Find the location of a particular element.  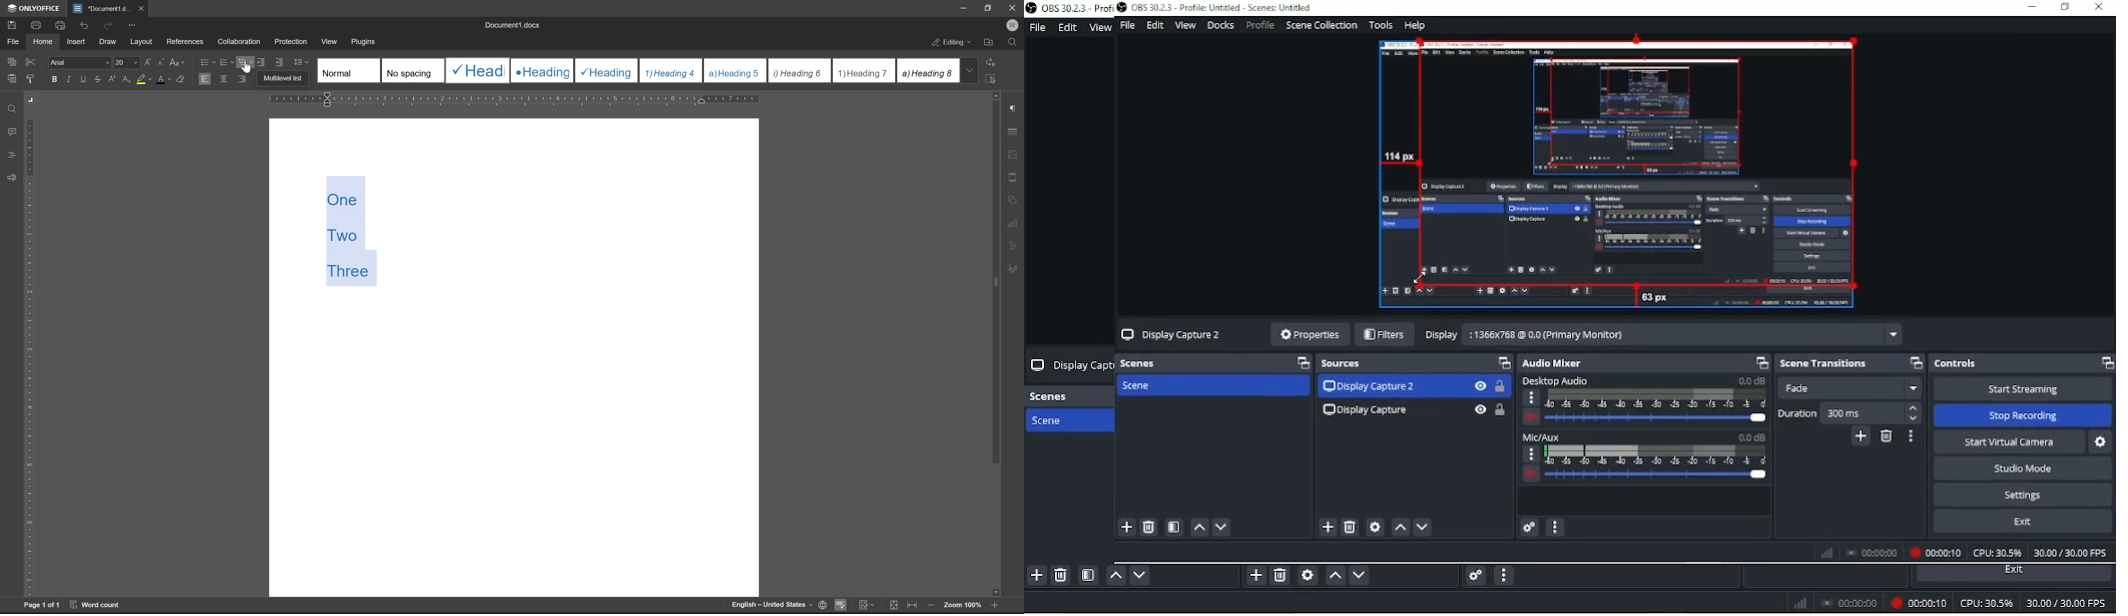

Mic/Aux is located at coordinates (1543, 438).